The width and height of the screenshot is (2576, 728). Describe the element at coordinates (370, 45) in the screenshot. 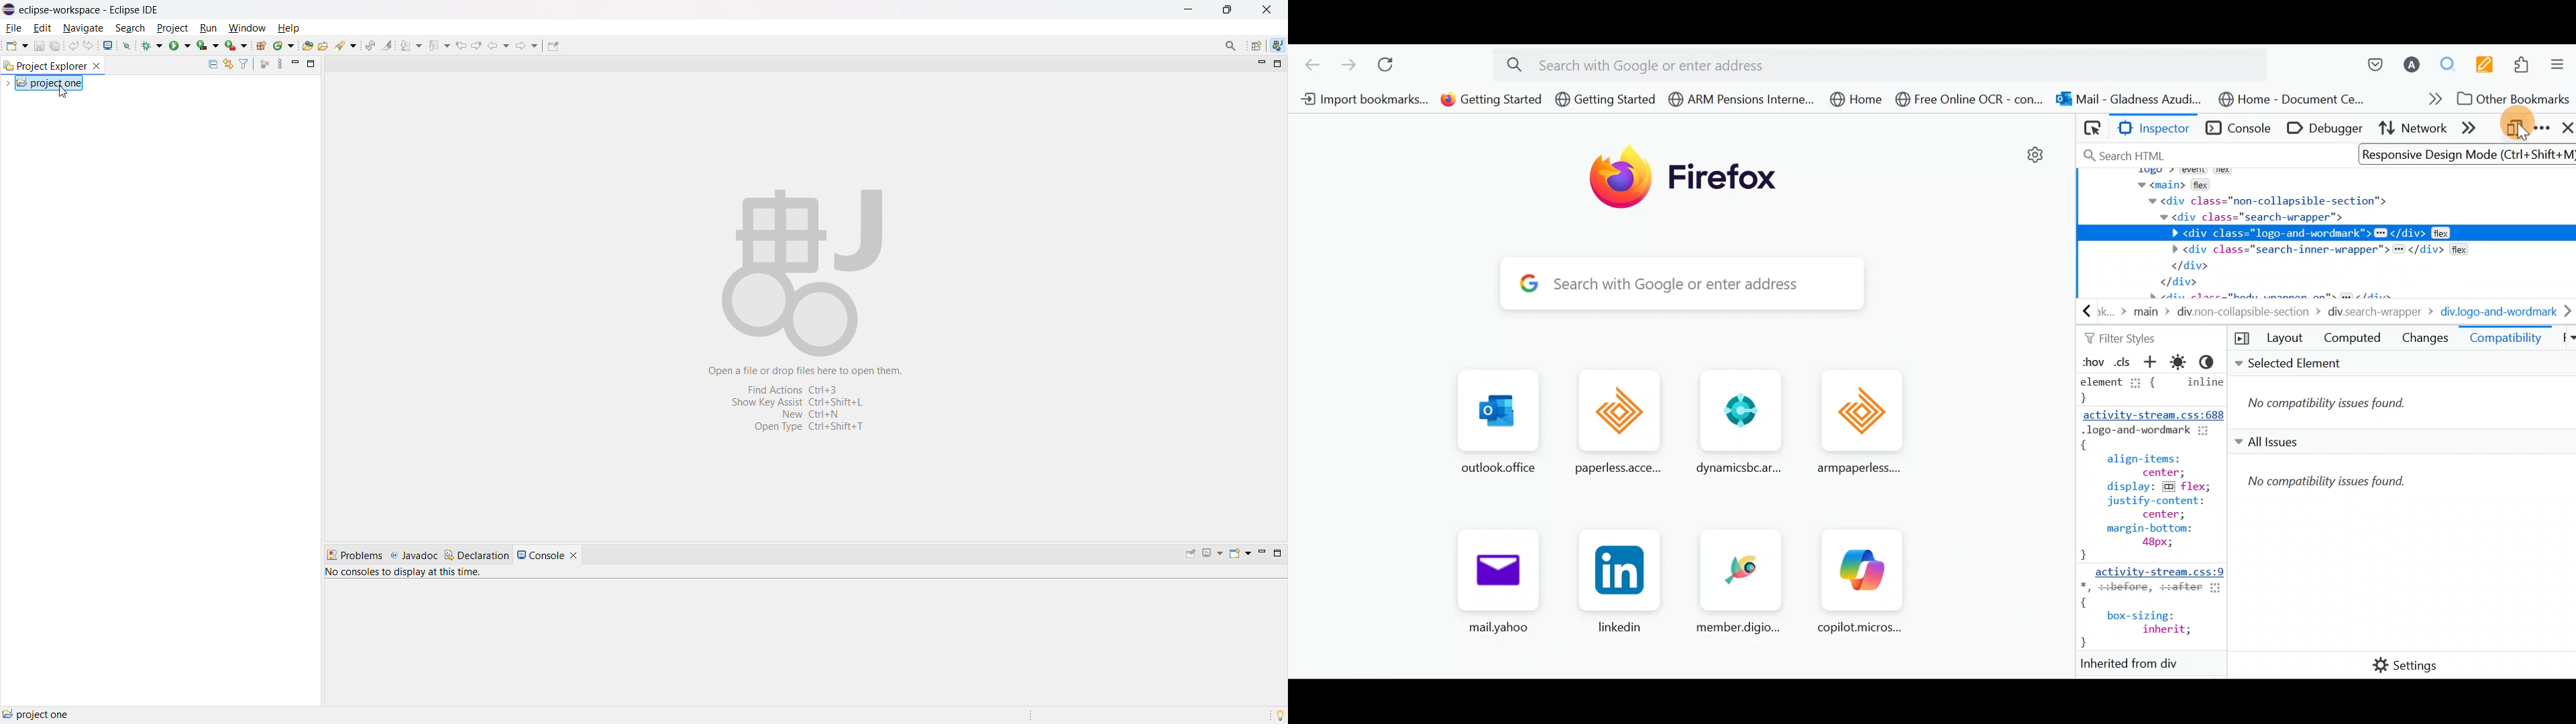

I see `toggle ant editor auto reconcile` at that location.